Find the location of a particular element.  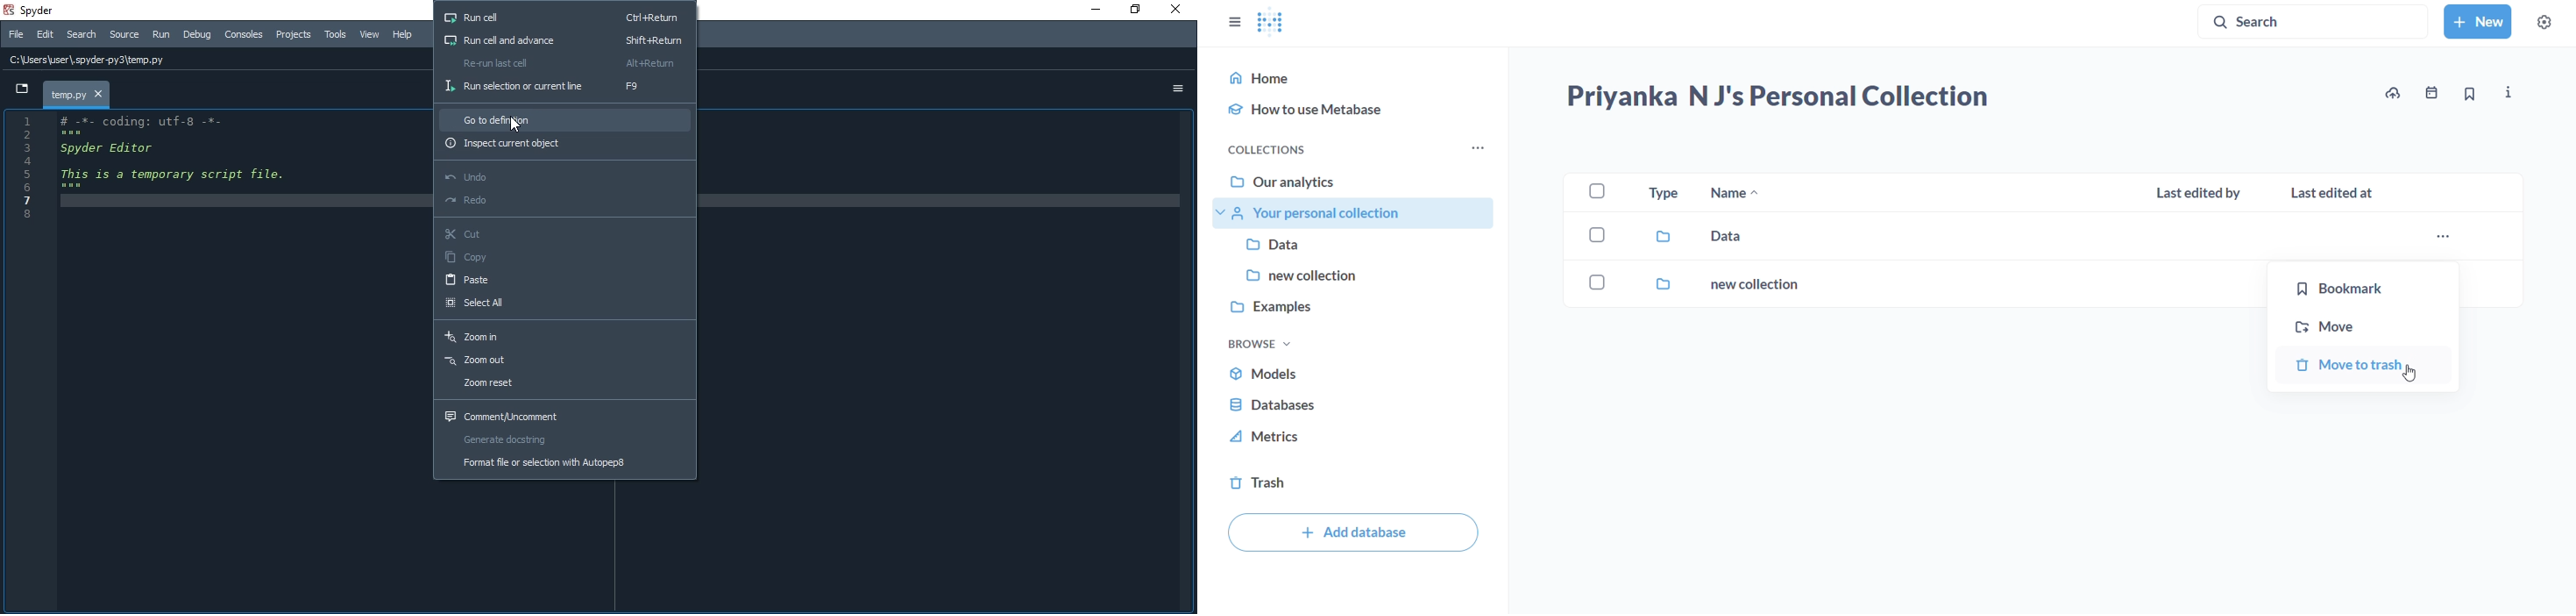

Run is located at coordinates (160, 35).